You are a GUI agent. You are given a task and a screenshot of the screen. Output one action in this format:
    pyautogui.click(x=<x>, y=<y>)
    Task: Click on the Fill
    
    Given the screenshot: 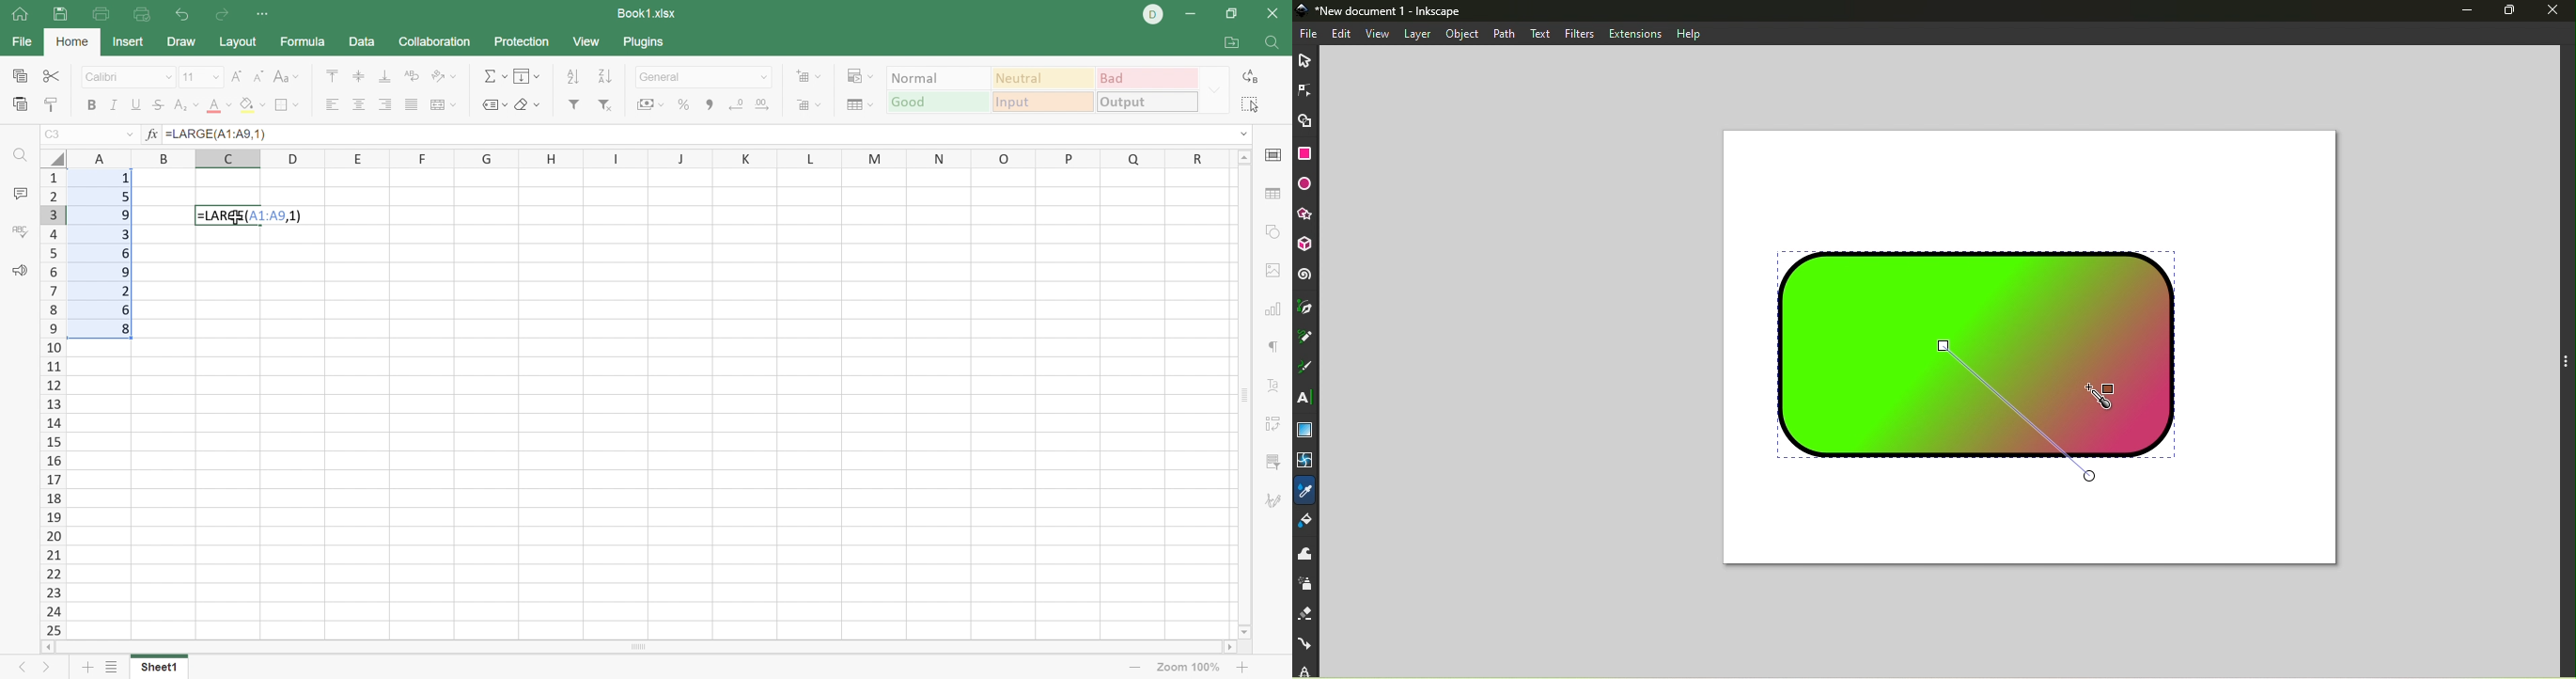 What is the action you would take?
    pyautogui.click(x=528, y=76)
    